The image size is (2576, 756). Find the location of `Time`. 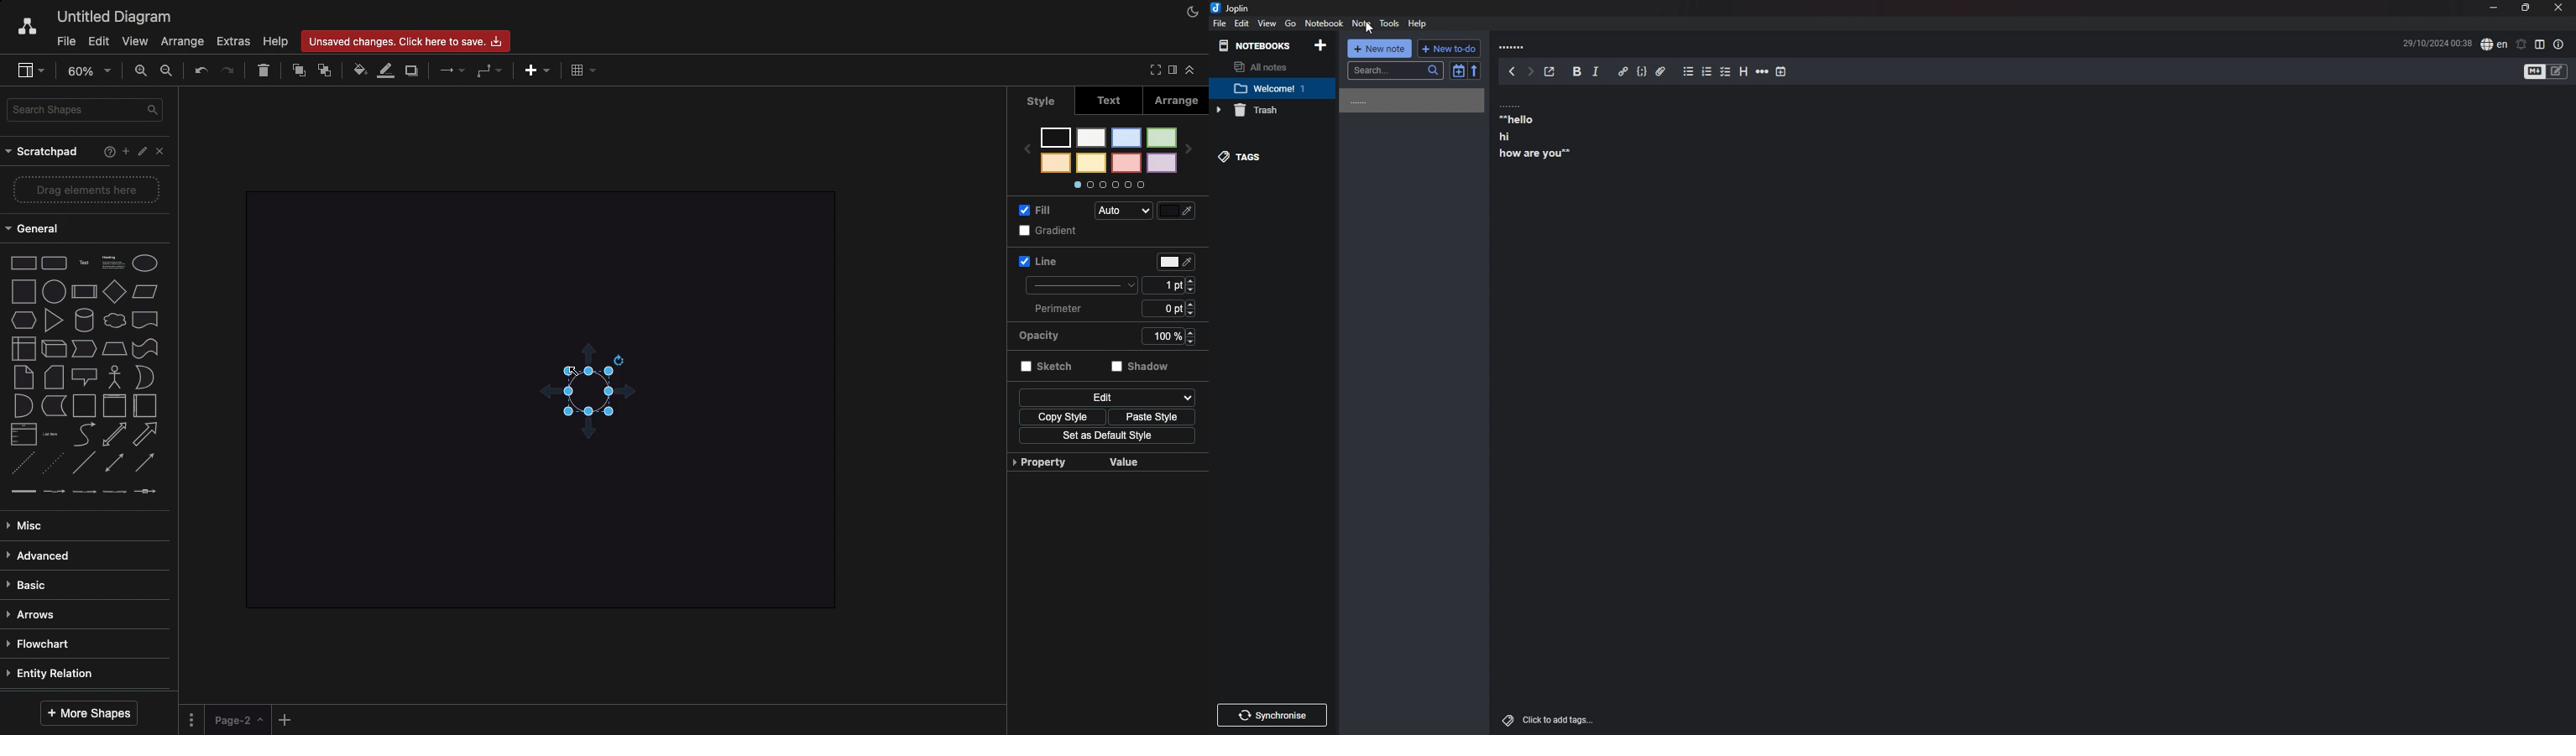

Time is located at coordinates (2436, 42).